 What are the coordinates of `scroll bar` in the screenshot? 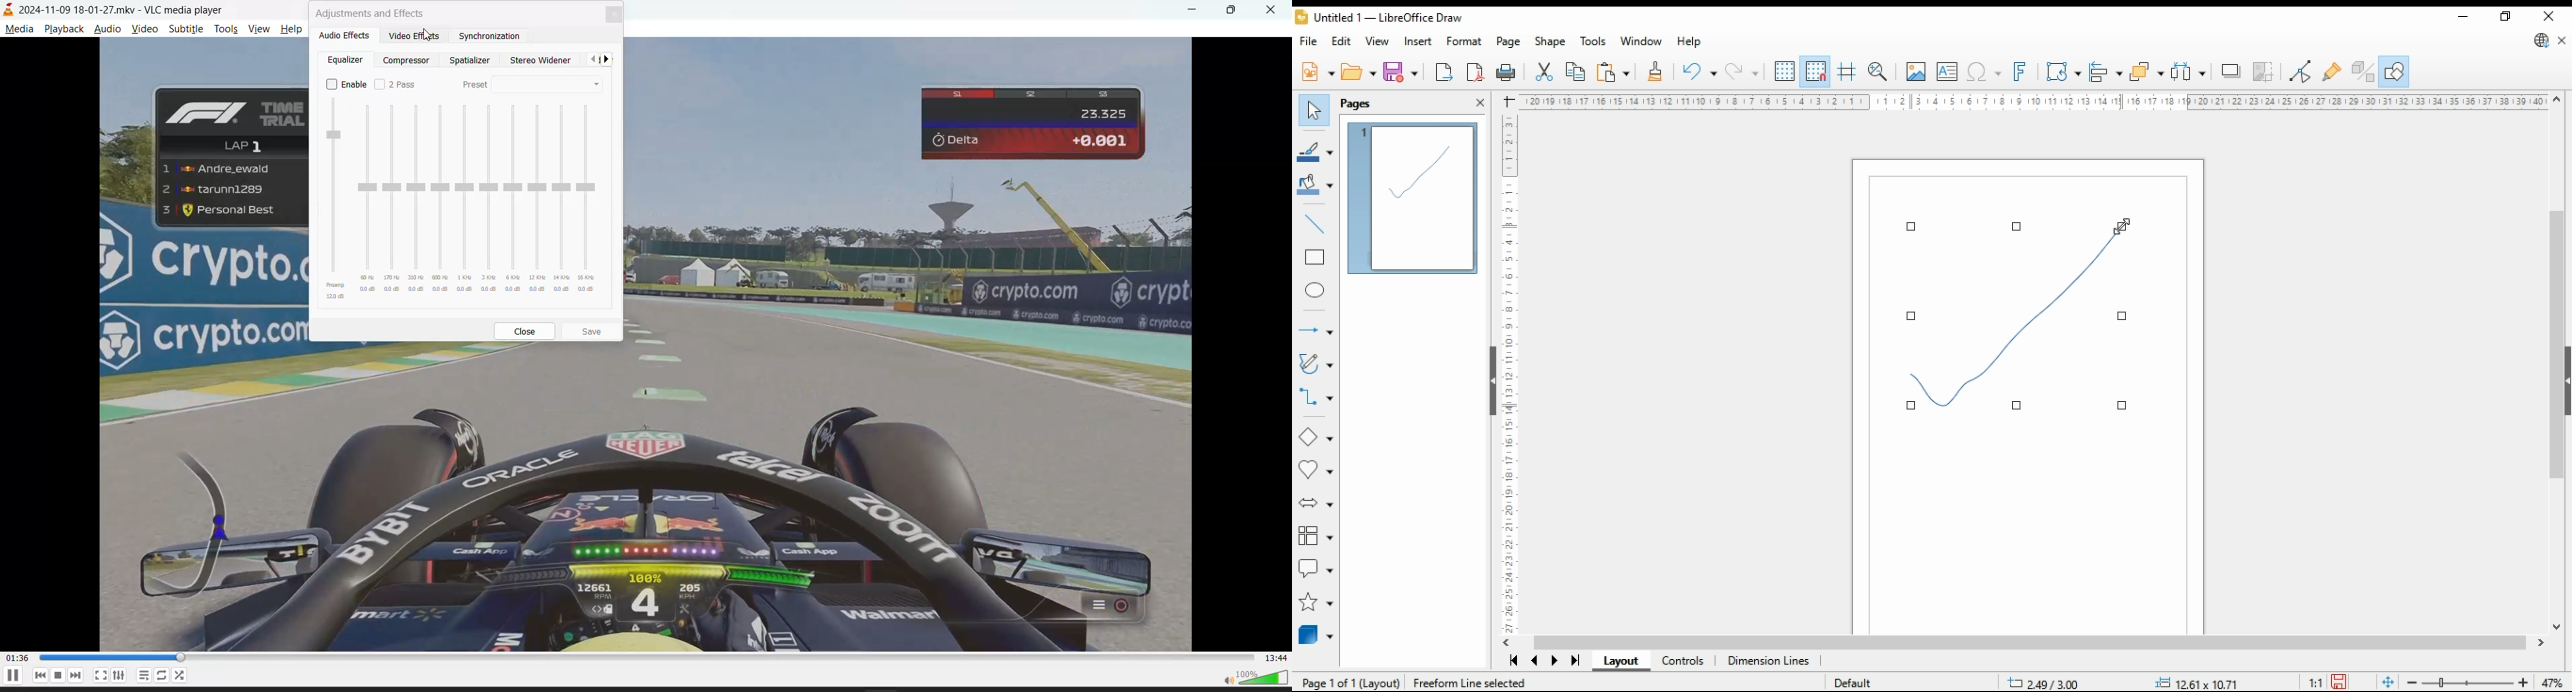 It's located at (2555, 366).